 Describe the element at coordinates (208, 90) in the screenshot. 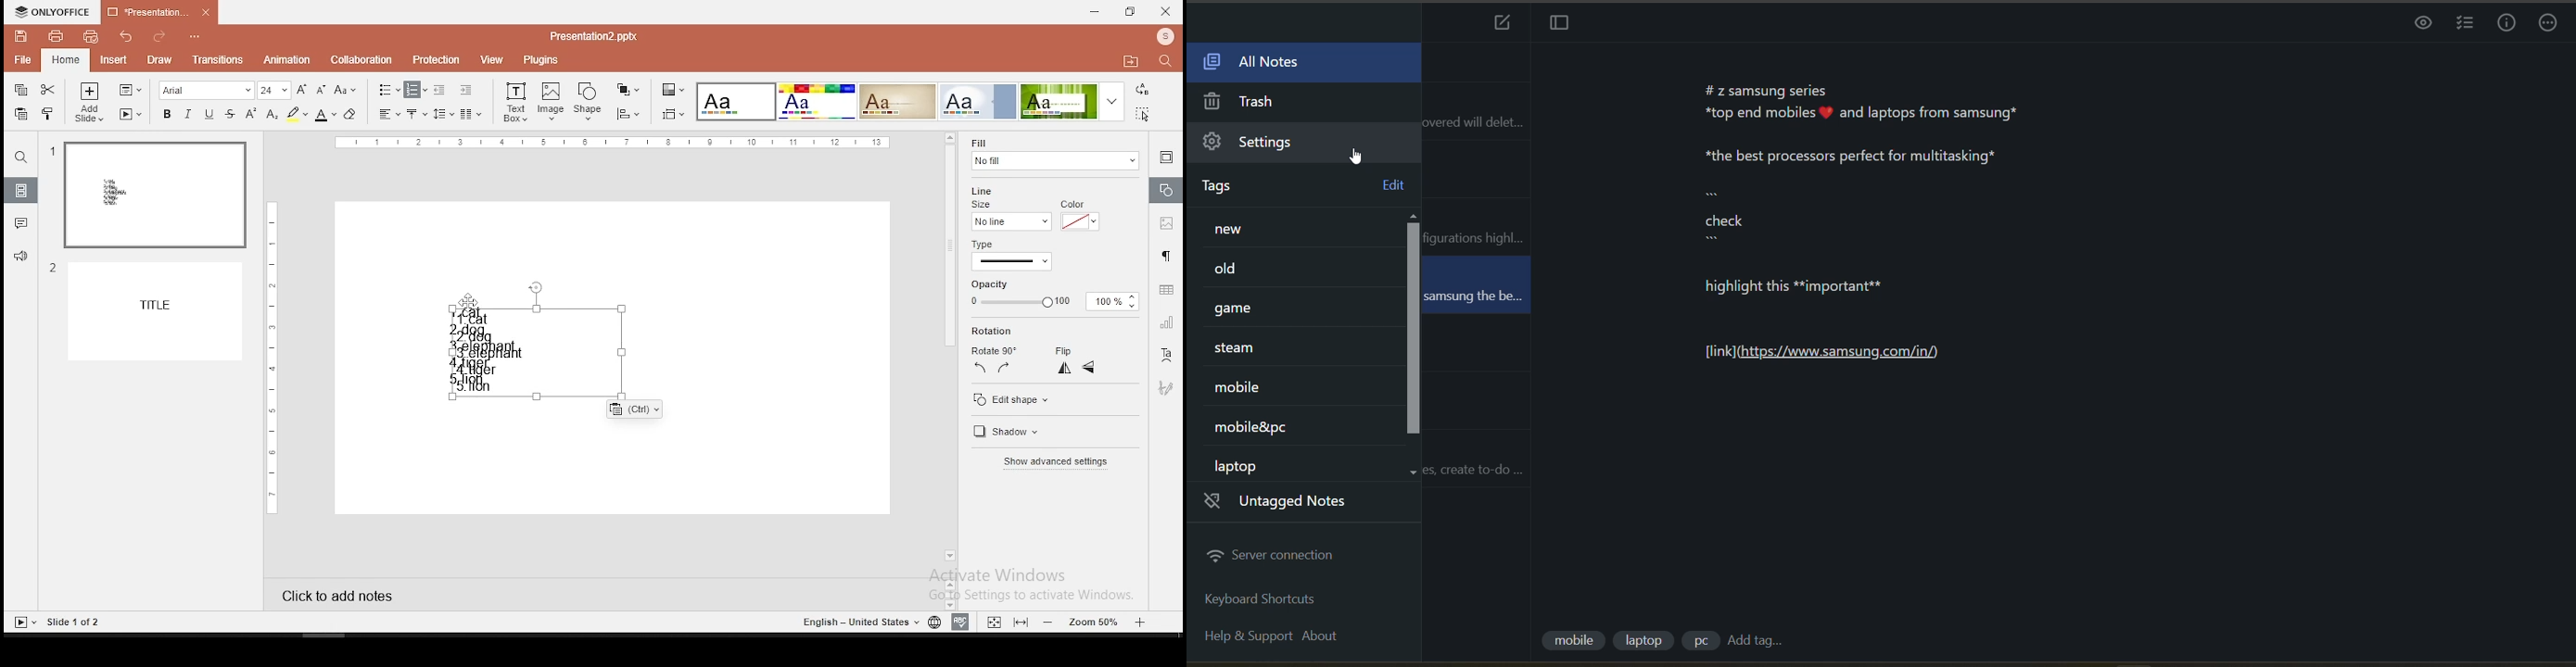

I see `font` at that location.